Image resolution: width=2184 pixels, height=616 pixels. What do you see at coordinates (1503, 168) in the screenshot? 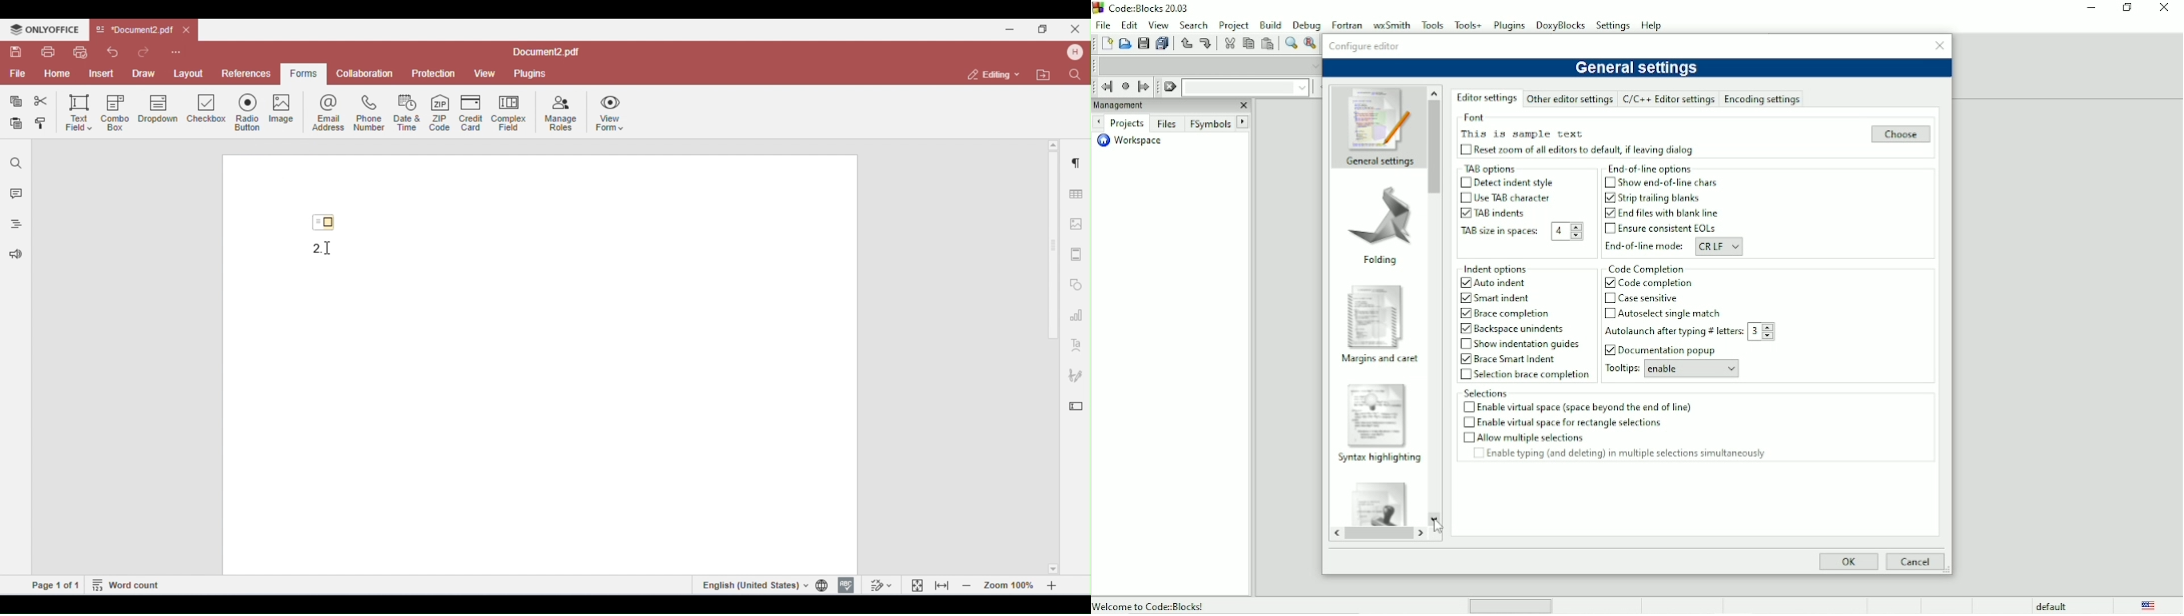
I see `TAB options` at bounding box center [1503, 168].